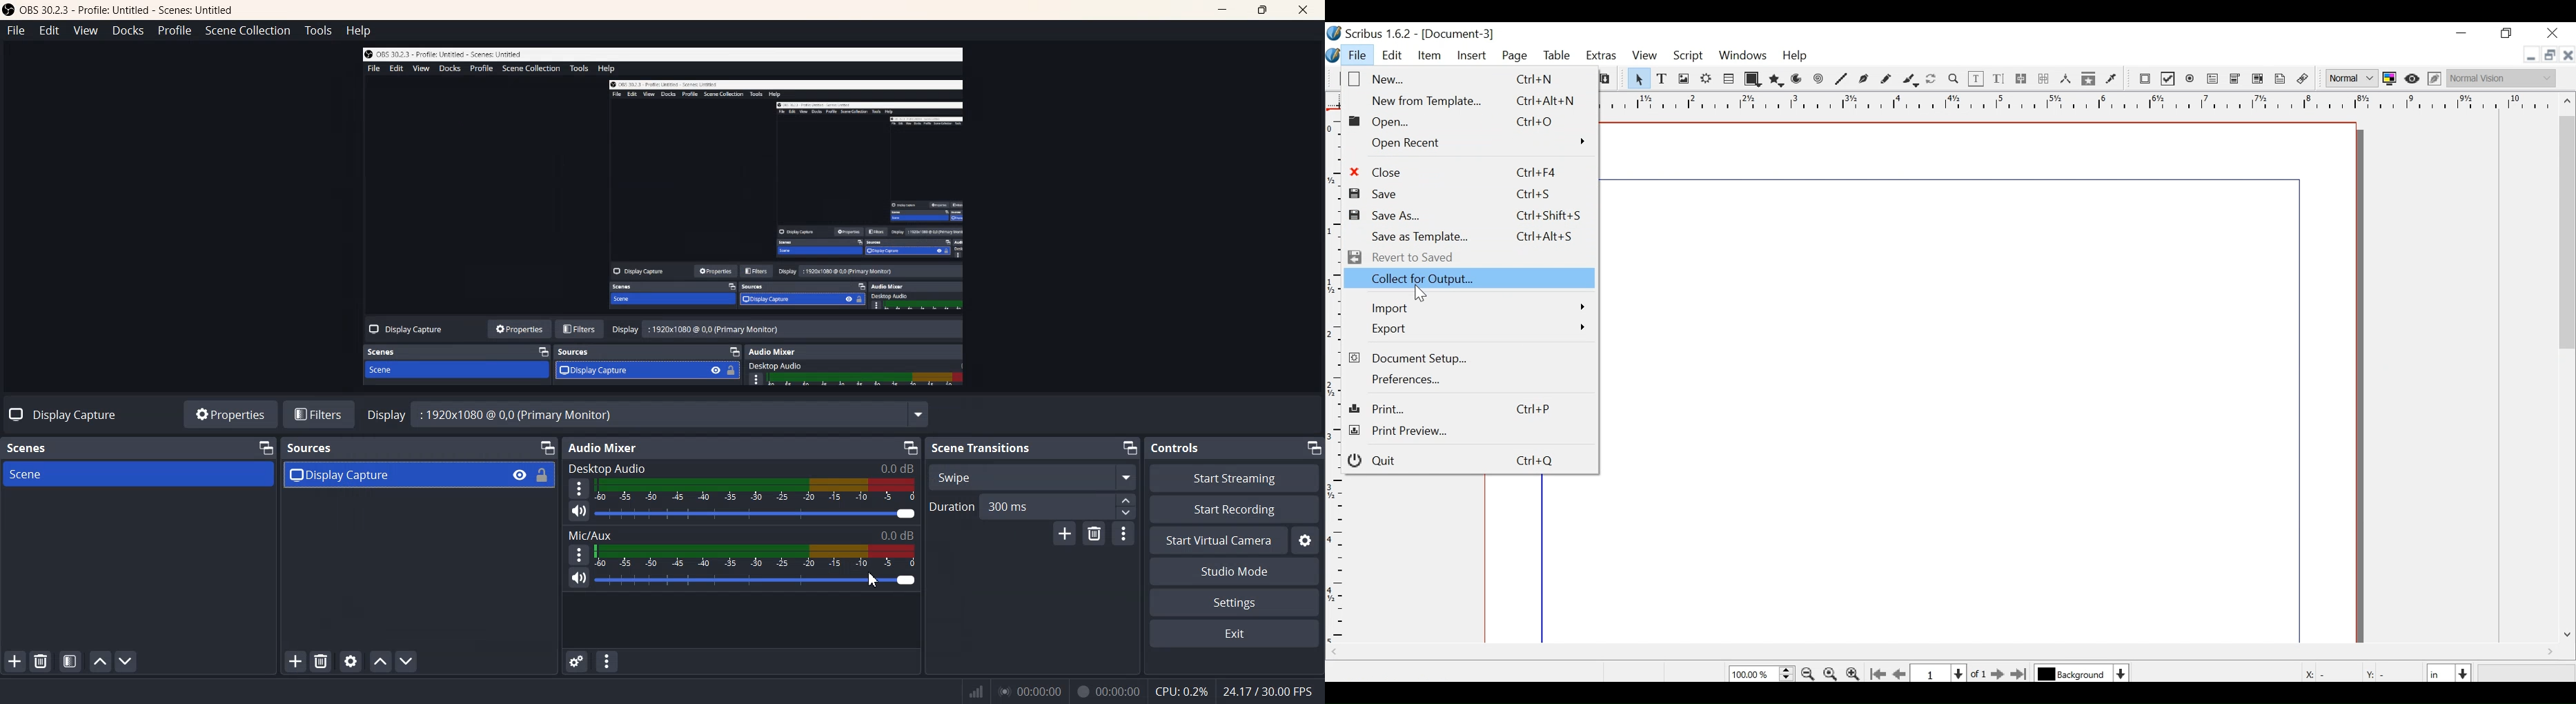 This screenshot has width=2576, height=728. What do you see at coordinates (100, 662) in the screenshot?
I see `Move scene Up` at bounding box center [100, 662].